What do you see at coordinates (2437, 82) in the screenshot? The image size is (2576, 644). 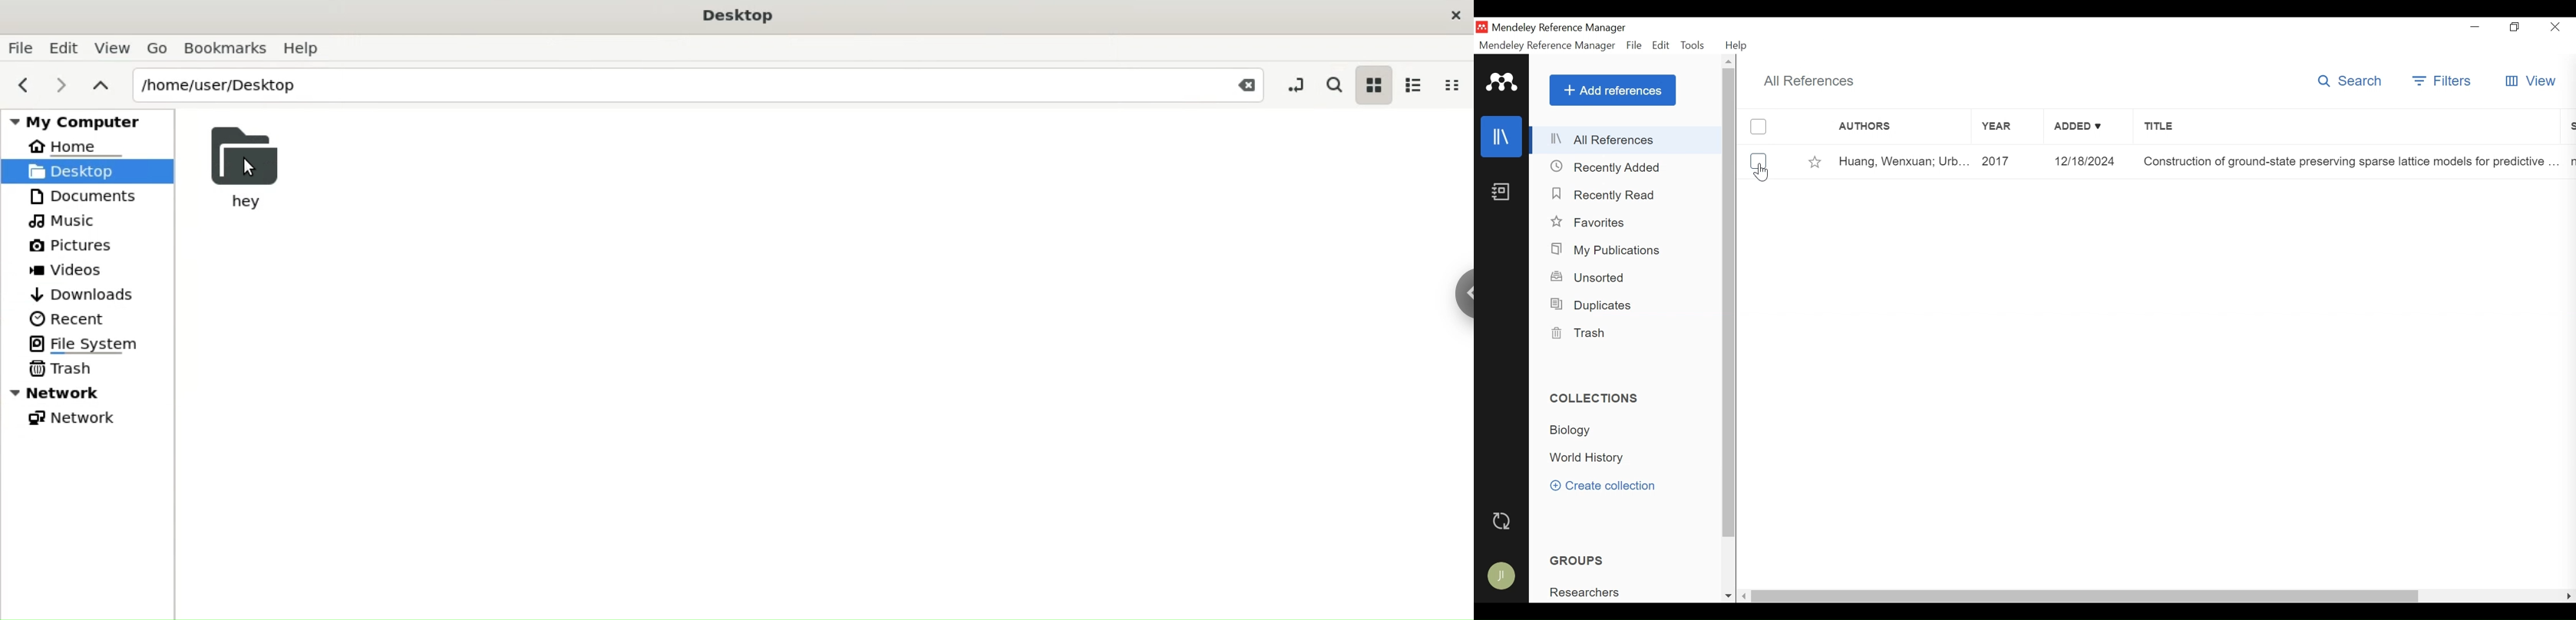 I see `Filter` at bounding box center [2437, 82].